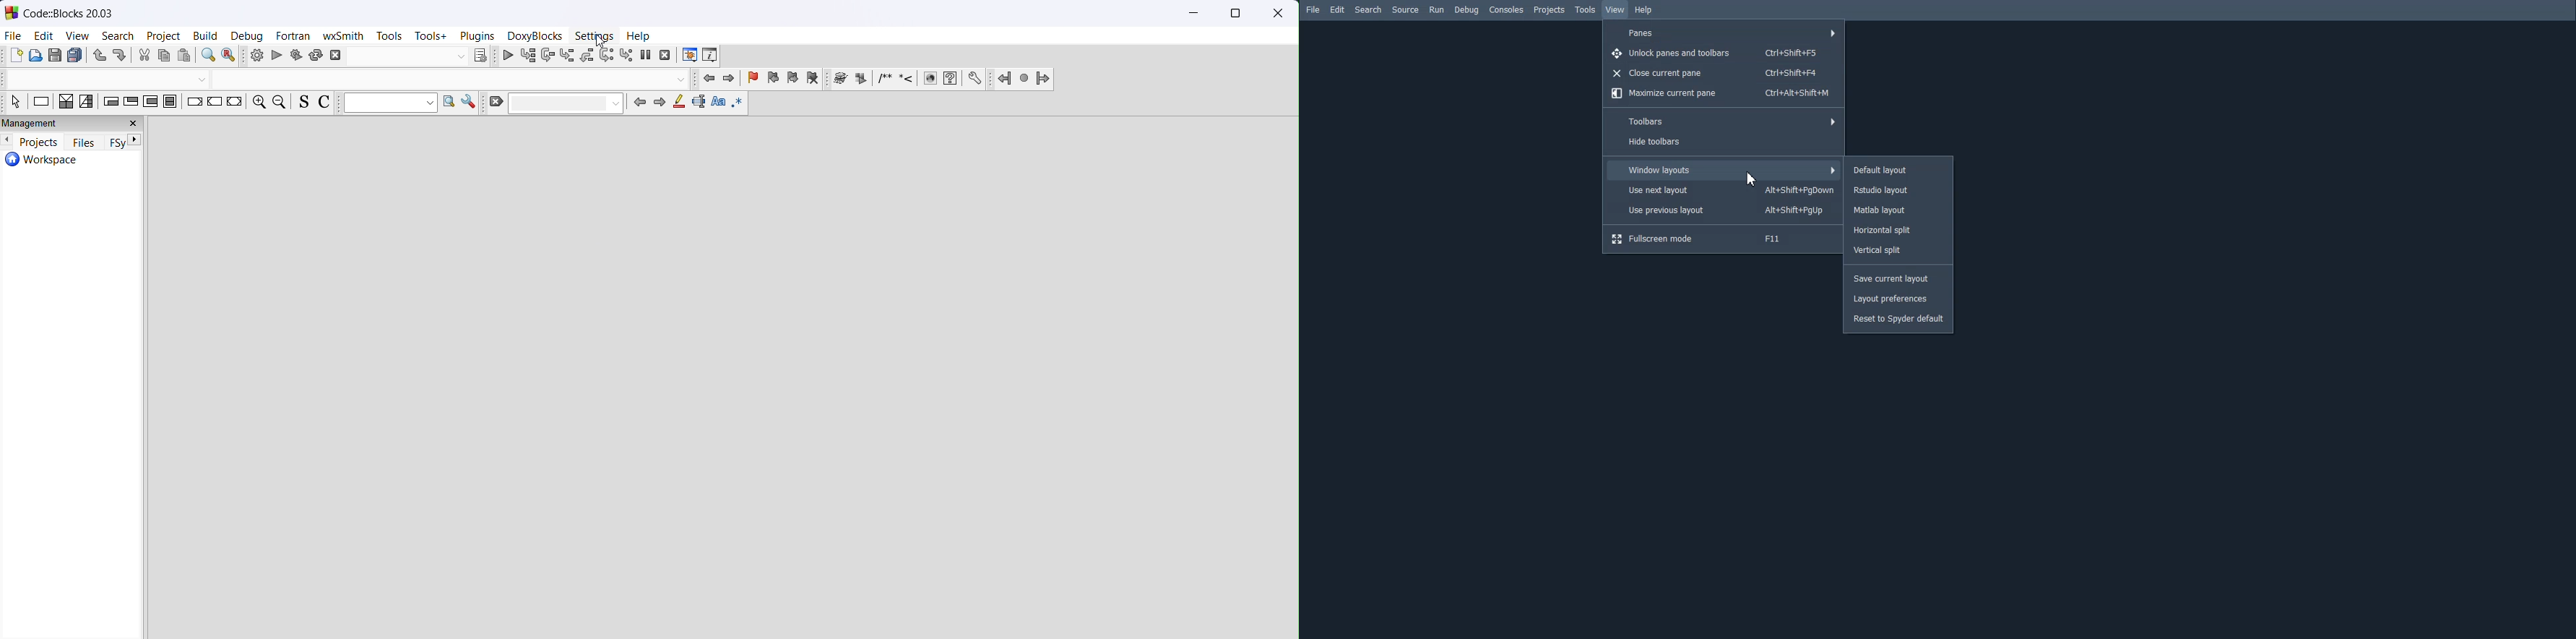 This screenshot has width=2576, height=644. Describe the element at coordinates (1722, 238) in the screenshot. I see `Fullscreen mode` at that location.